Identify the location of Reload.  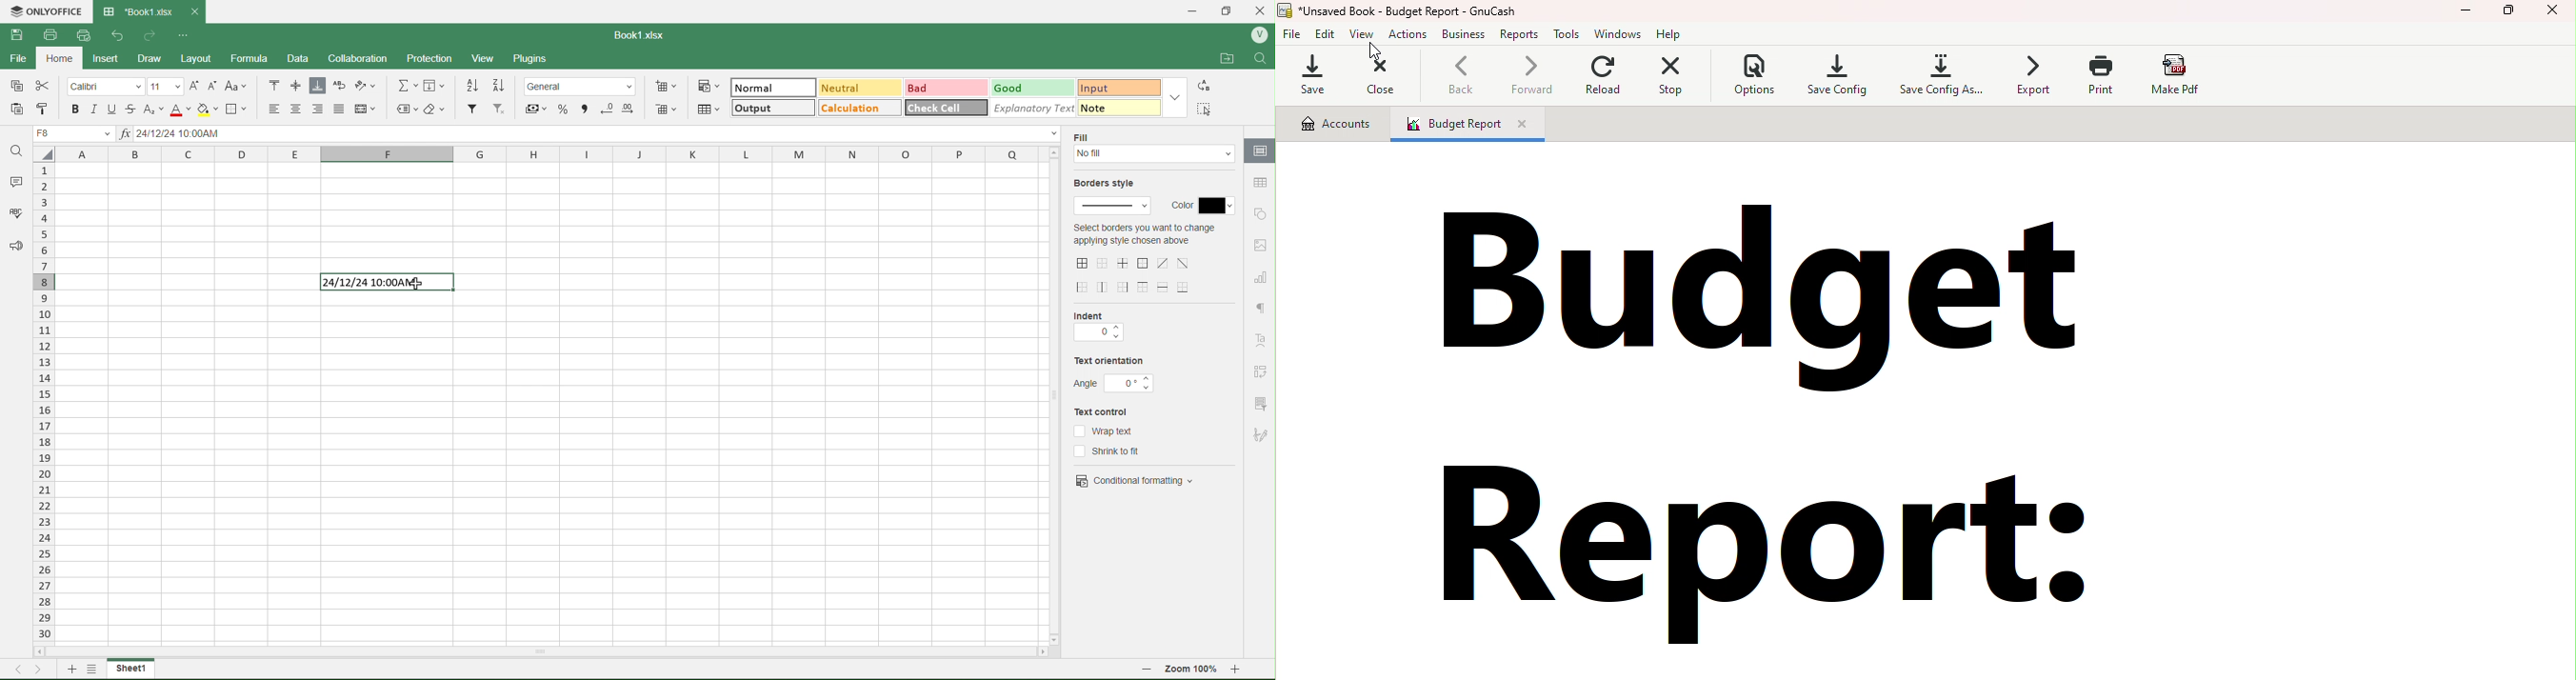
(1604, 77).